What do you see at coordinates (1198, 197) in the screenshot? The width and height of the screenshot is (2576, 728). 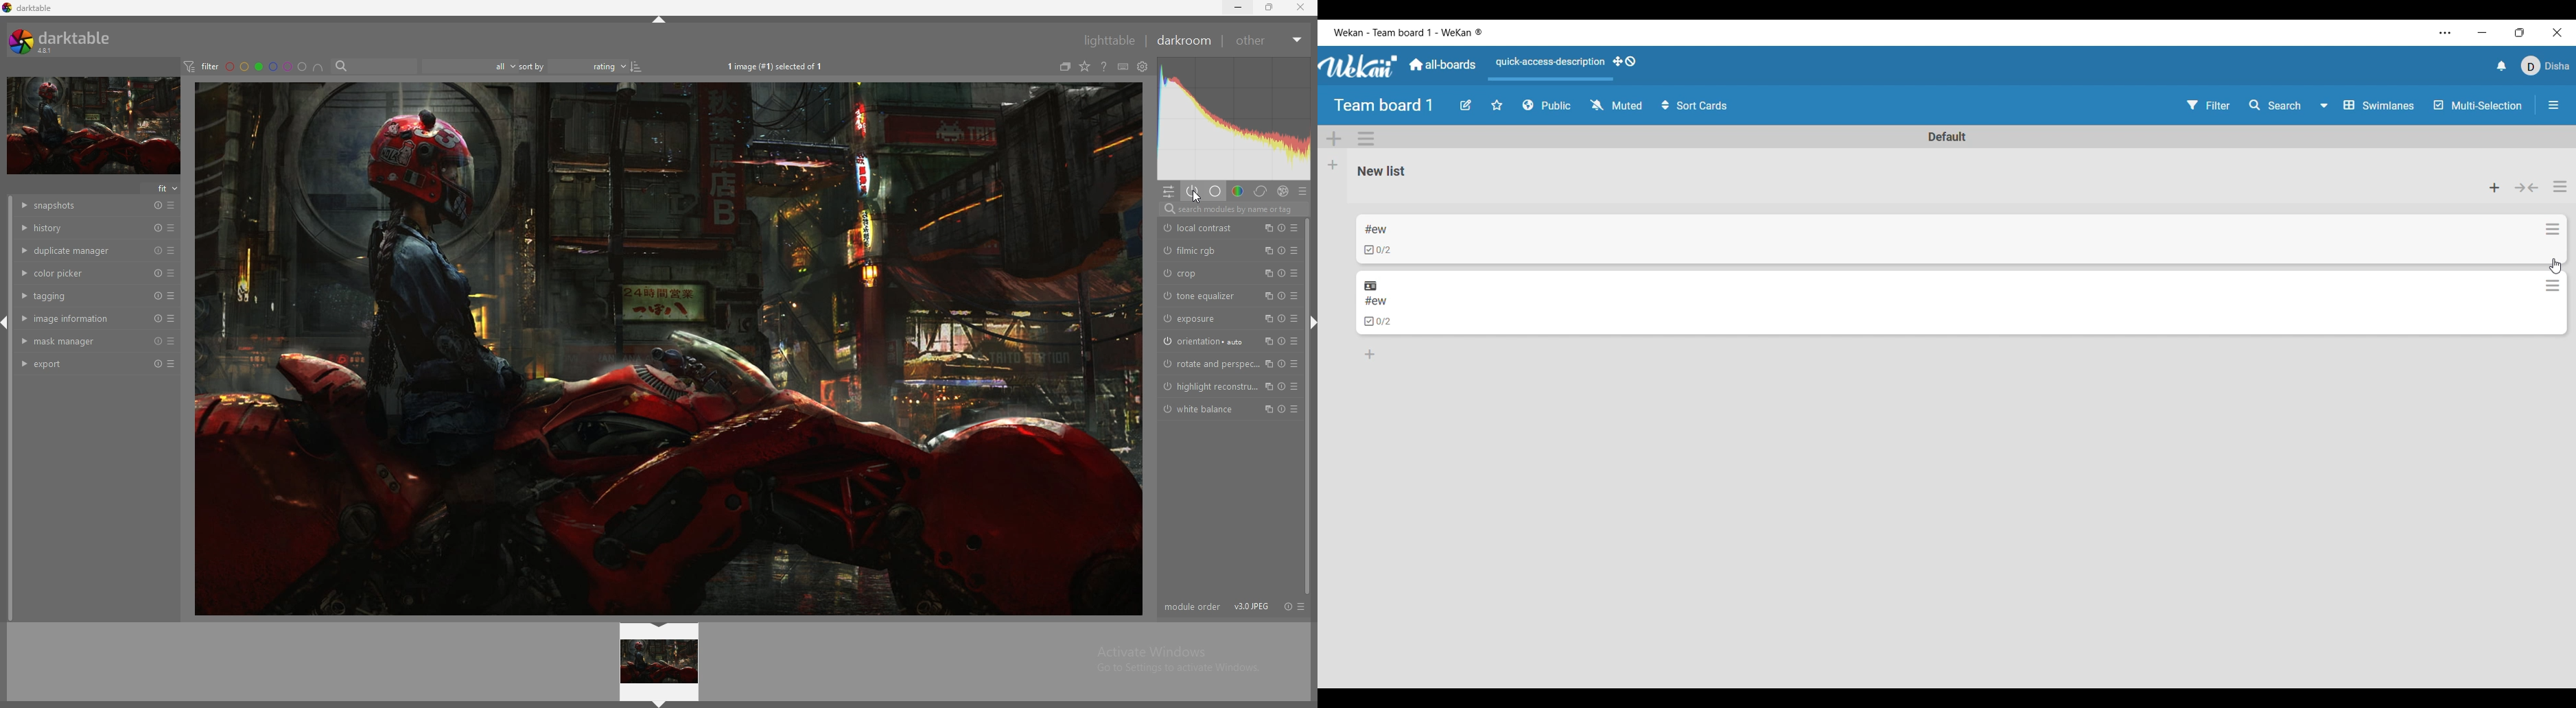 I see `Cursor` at bounding box center [1198, 197].